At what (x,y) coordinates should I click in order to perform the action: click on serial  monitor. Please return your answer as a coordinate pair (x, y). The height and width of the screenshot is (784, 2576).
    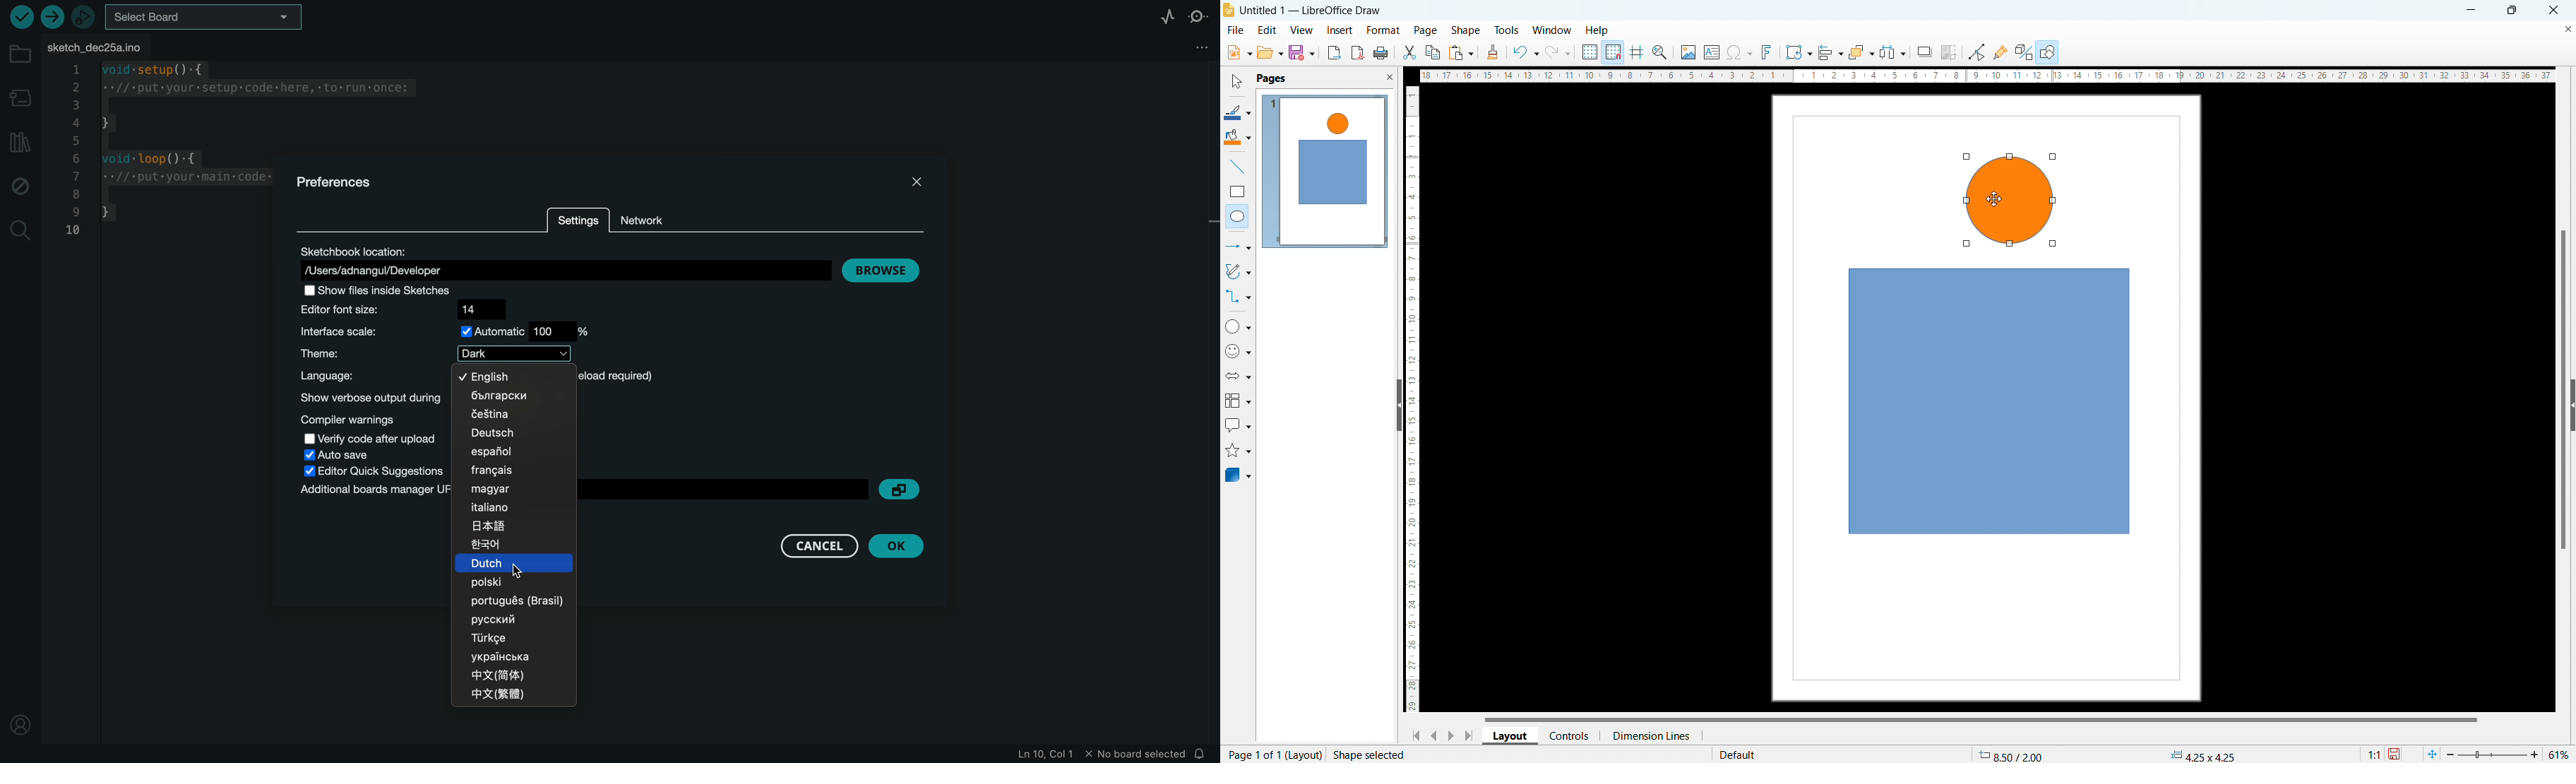
    Looking at the image, I should click on (1198, 17).